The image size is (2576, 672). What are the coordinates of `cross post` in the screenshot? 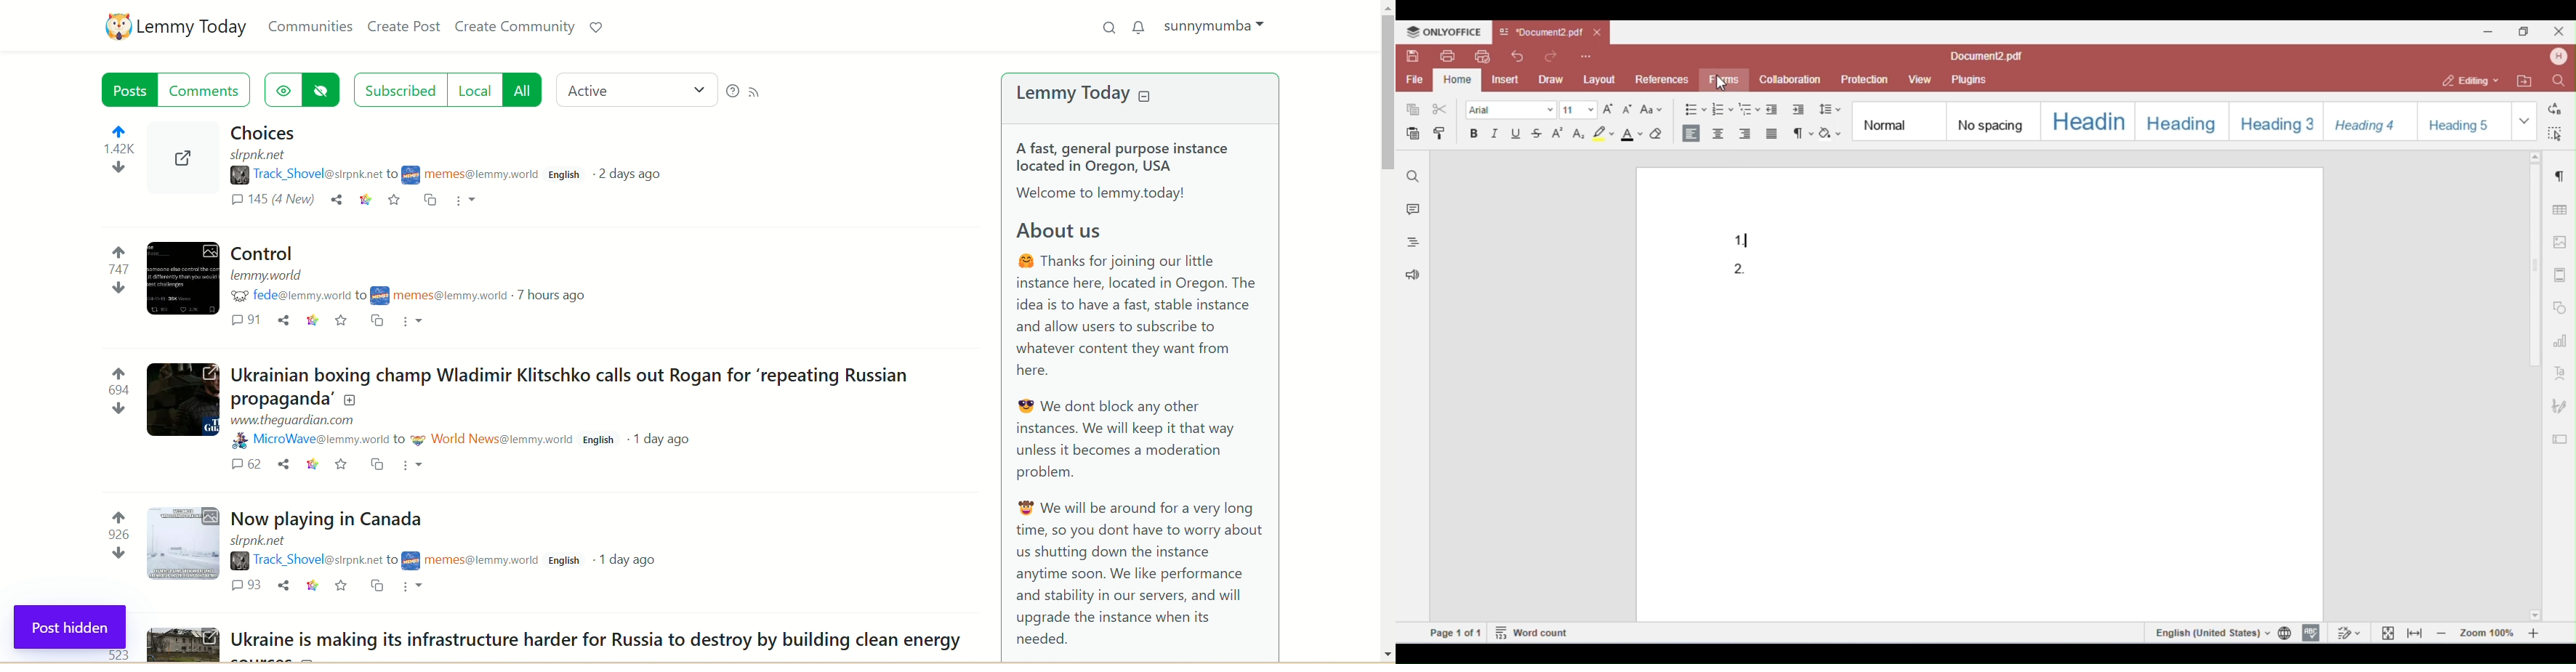 It's located at (377, 463).